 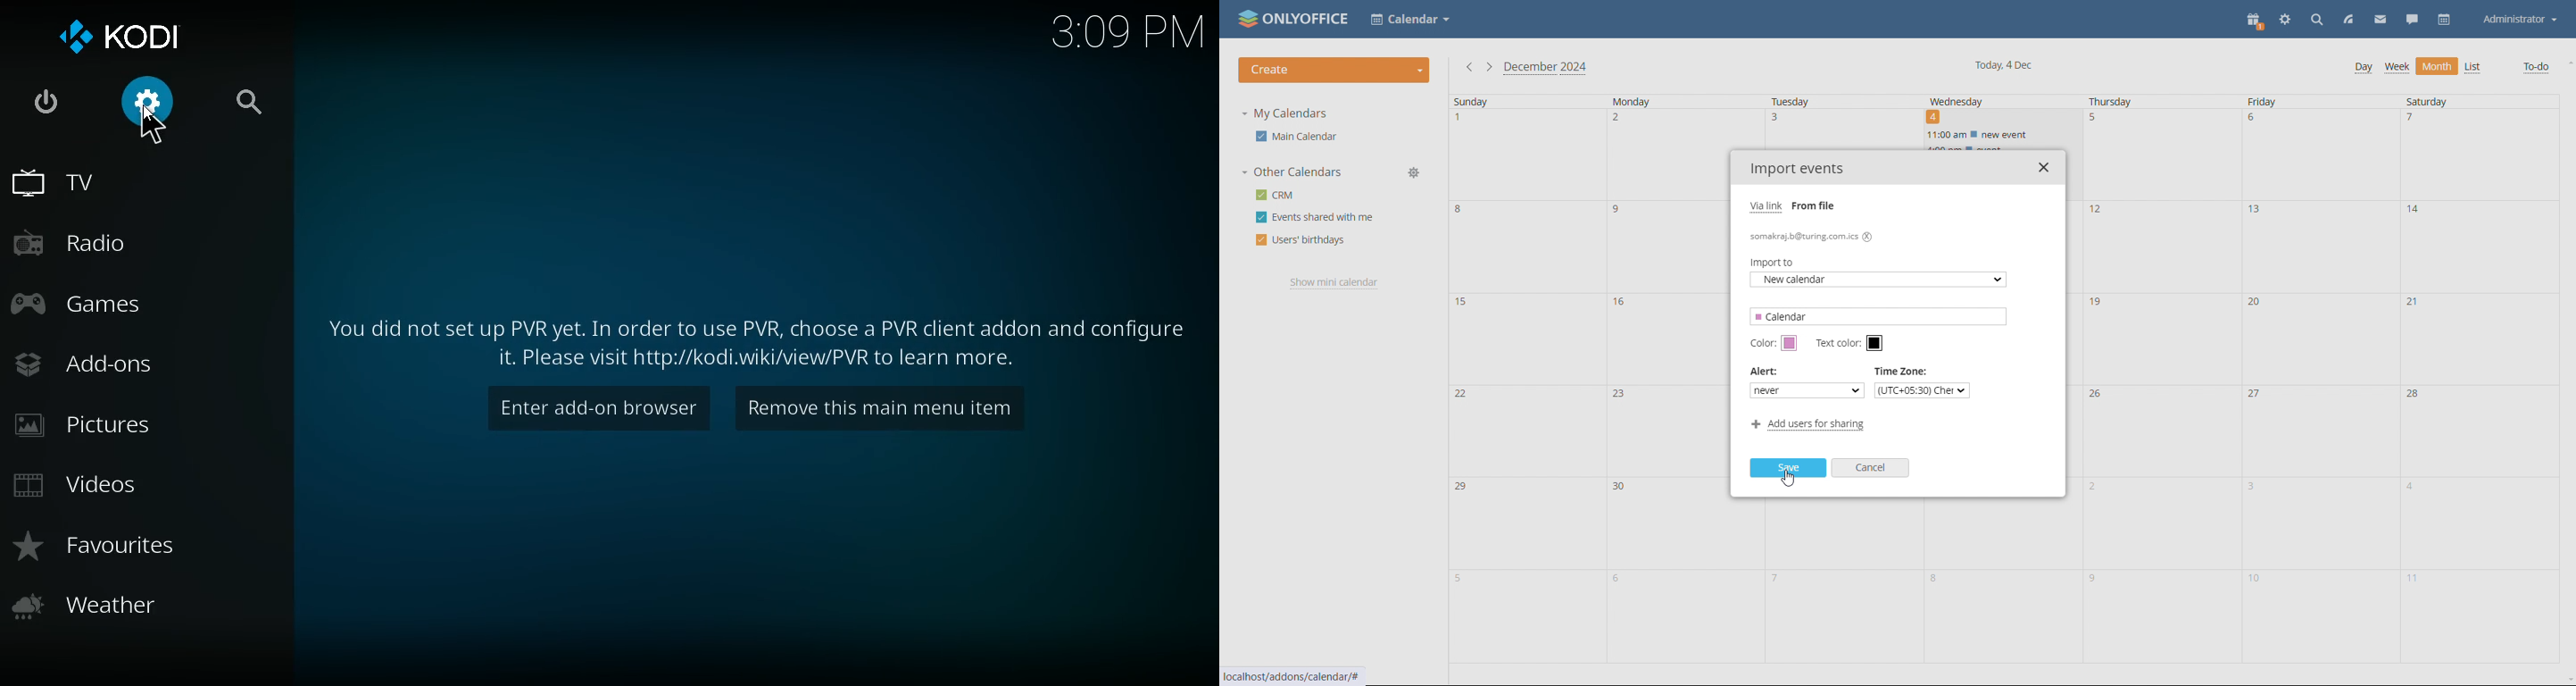 I want to click on cursor, so click(x=154, y=127).